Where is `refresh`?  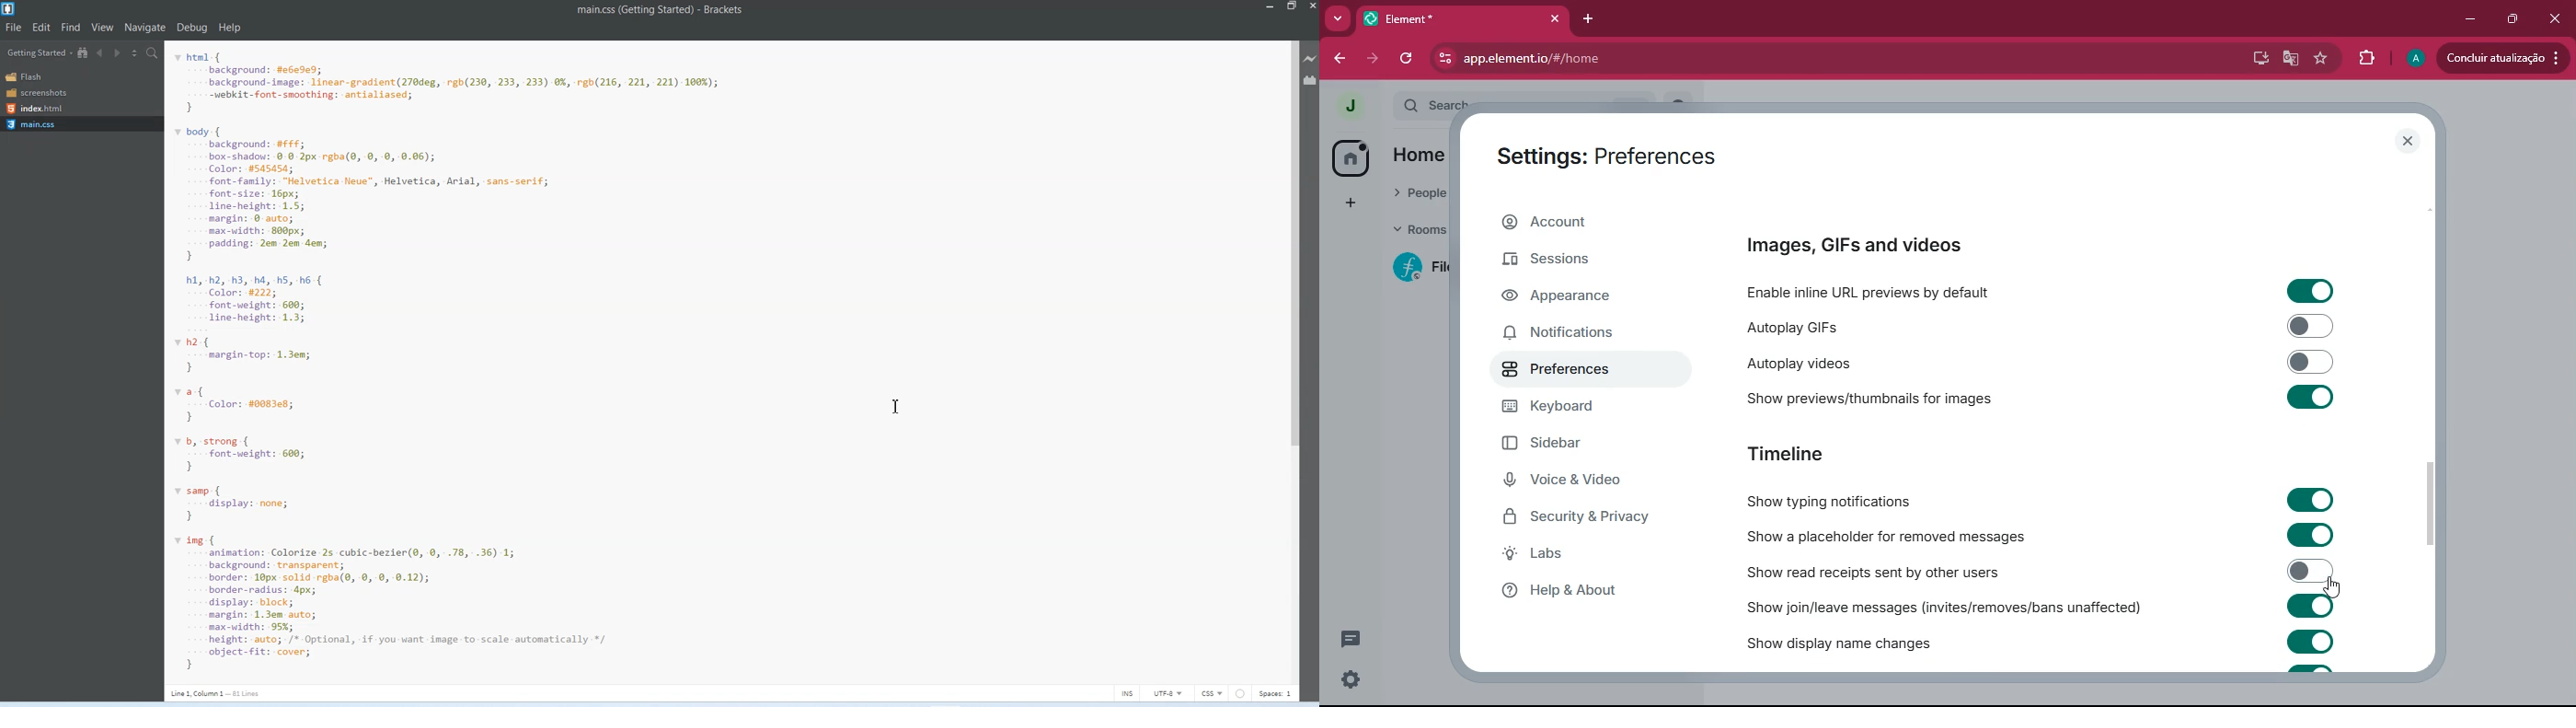 refresh is located at coordinates (1408, 59).